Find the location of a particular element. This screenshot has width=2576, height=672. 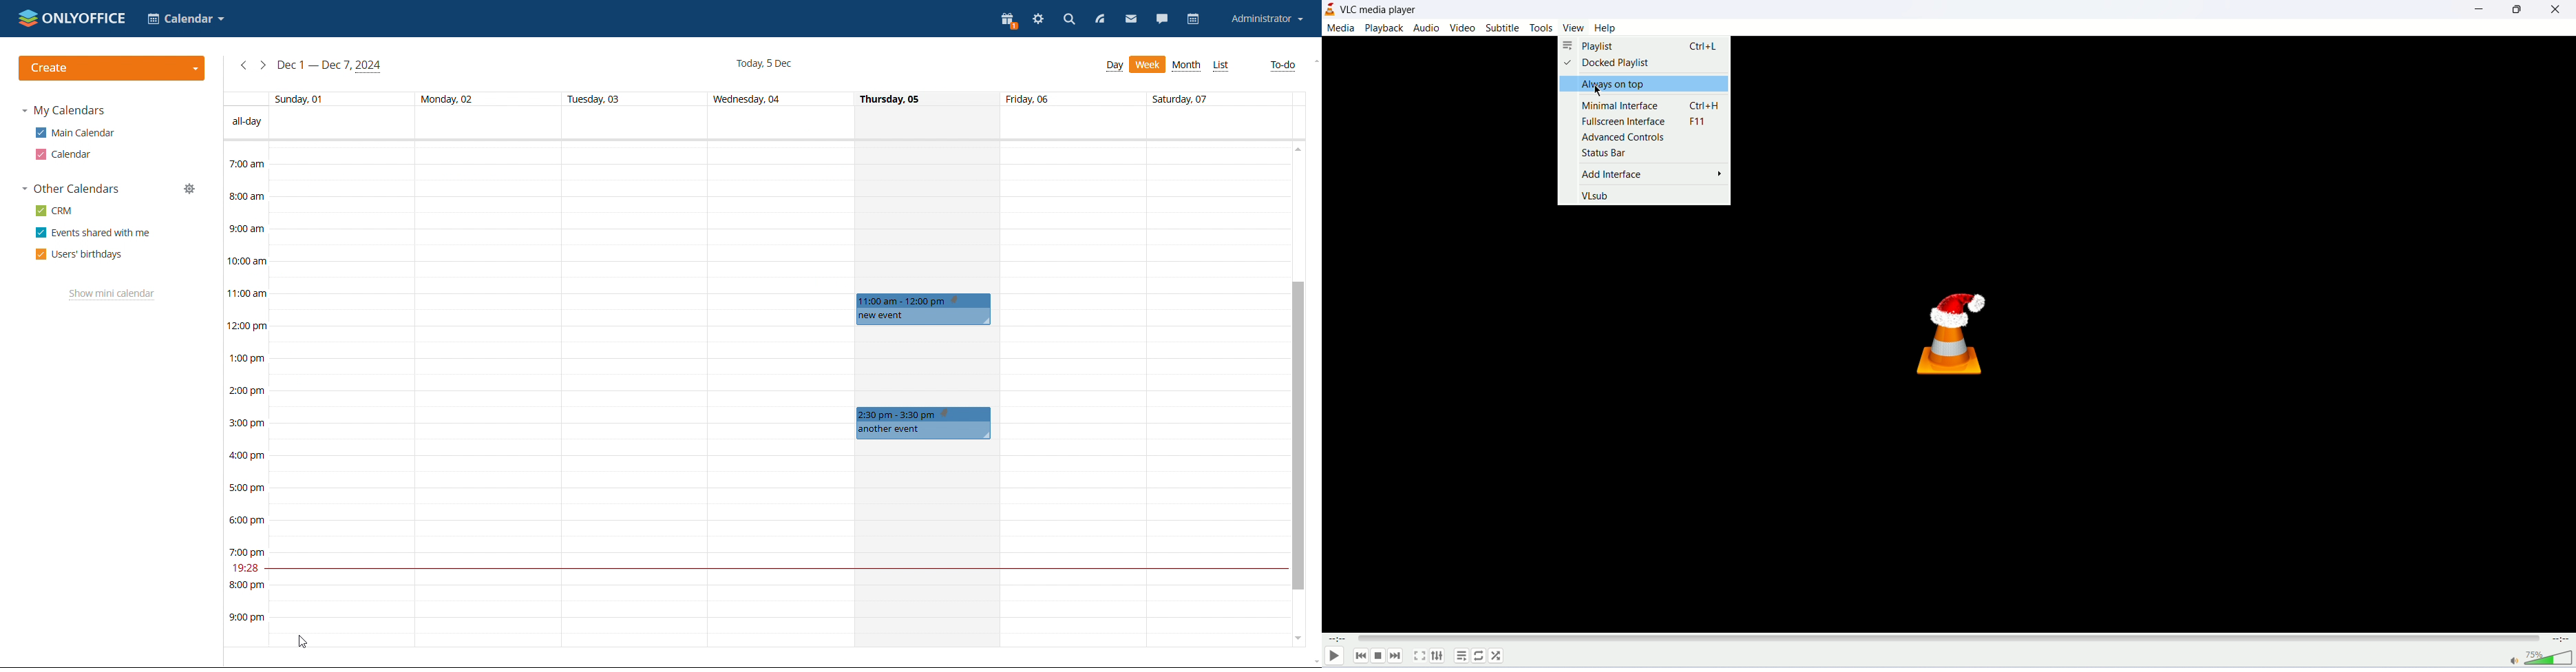

select calendar is located at coordinates (186, 19).